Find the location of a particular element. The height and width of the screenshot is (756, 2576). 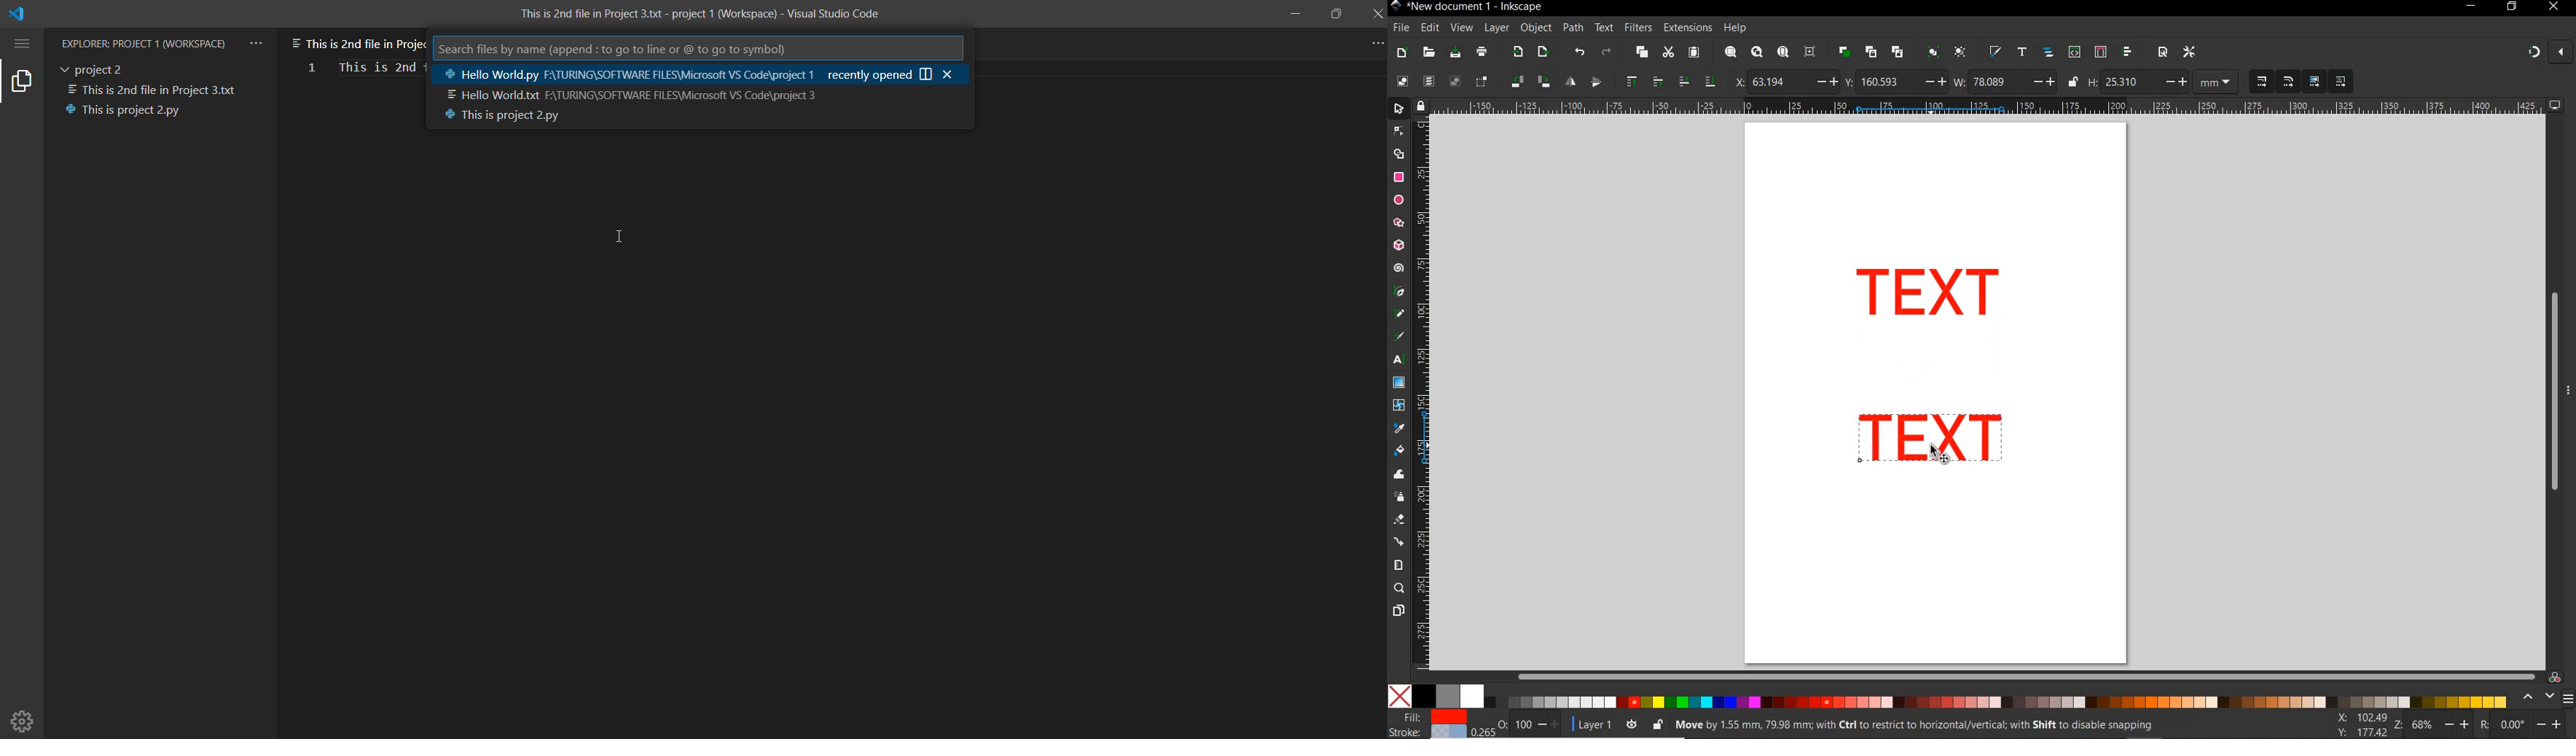

zoom tool is located at coordinates (1399, 589).